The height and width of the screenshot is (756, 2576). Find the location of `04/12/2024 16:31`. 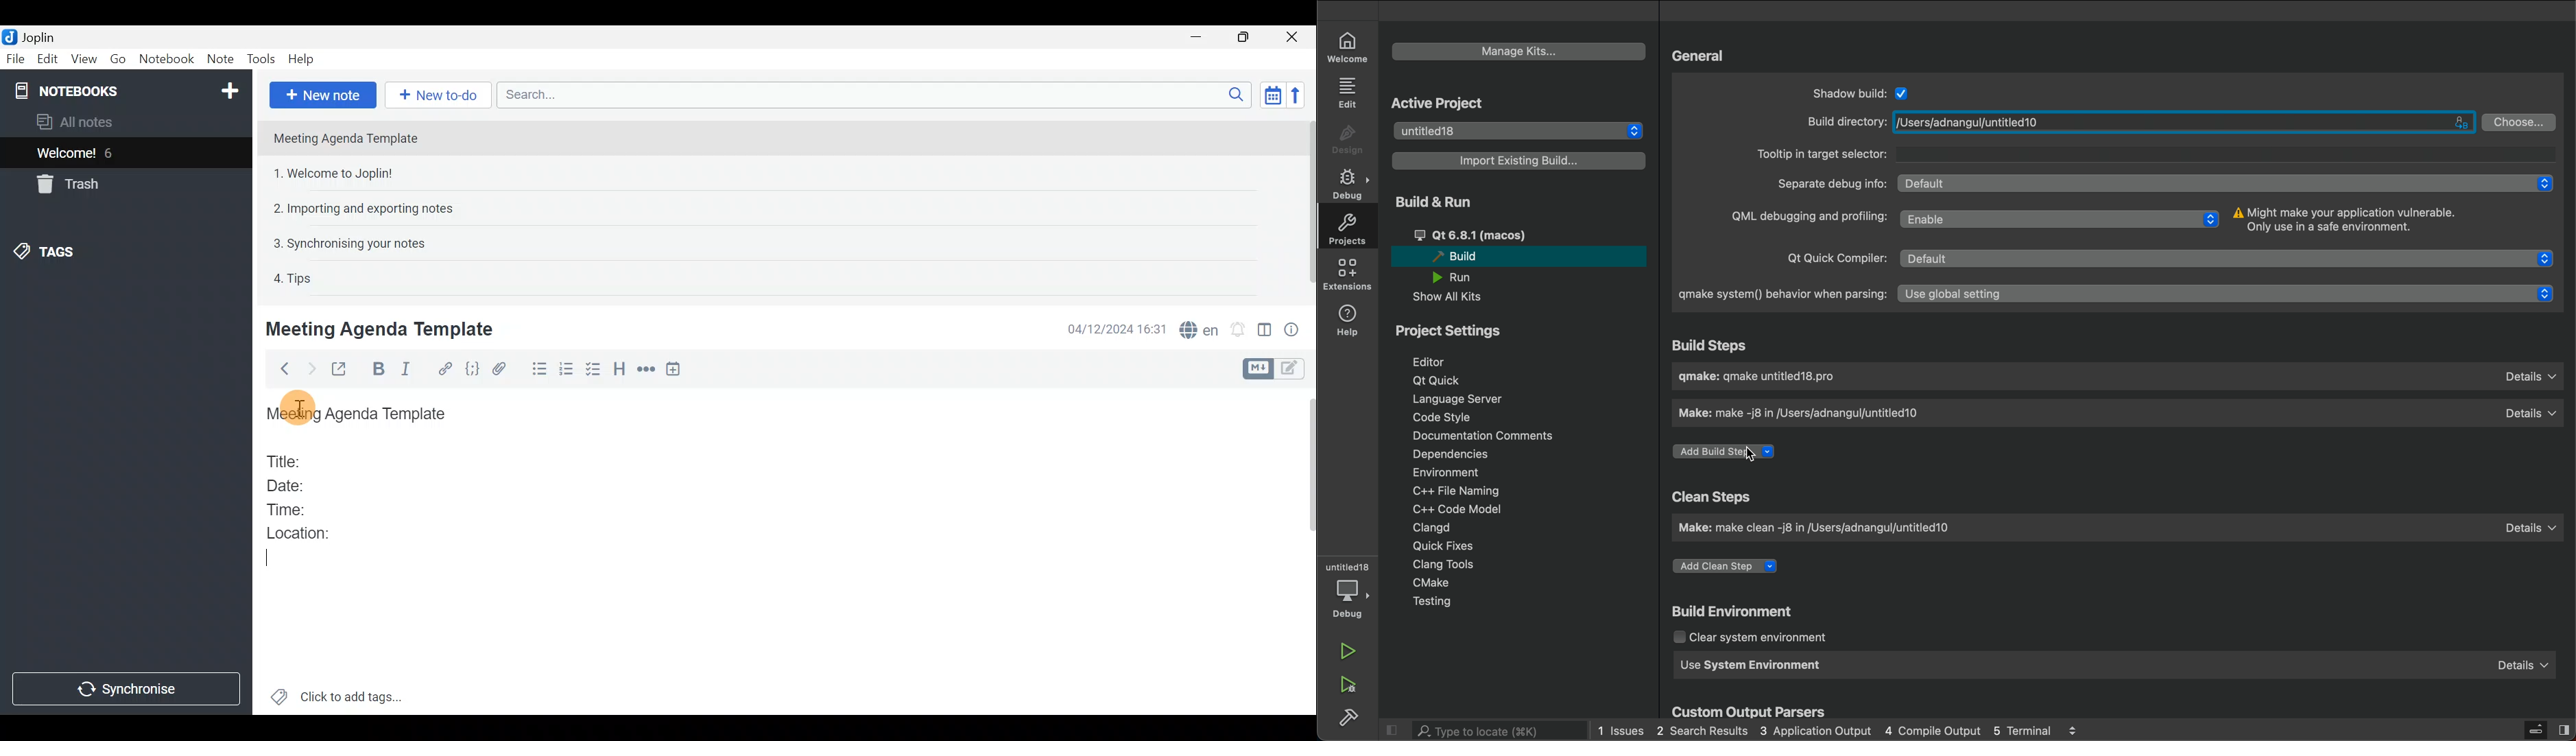

04/12/2024 16:31 is located at coordinates (1110, 328).